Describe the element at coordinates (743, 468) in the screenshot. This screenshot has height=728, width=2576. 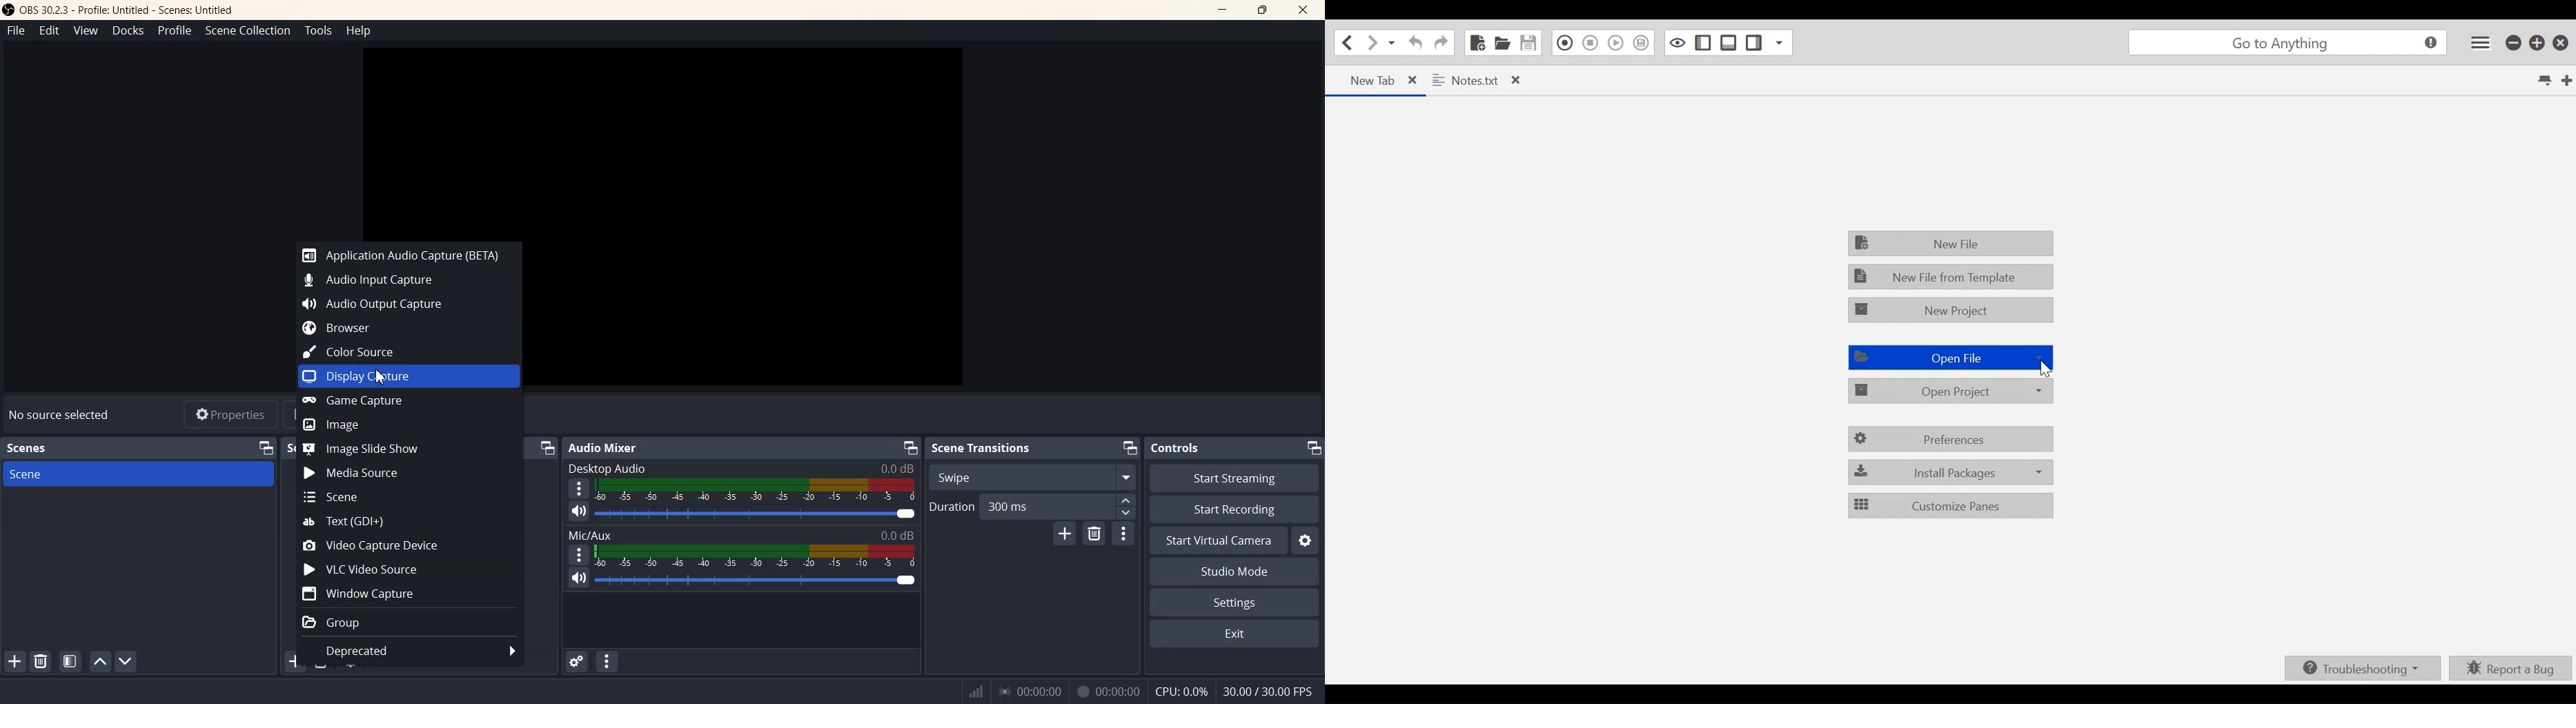
I see `Desktop Audio` at that location.